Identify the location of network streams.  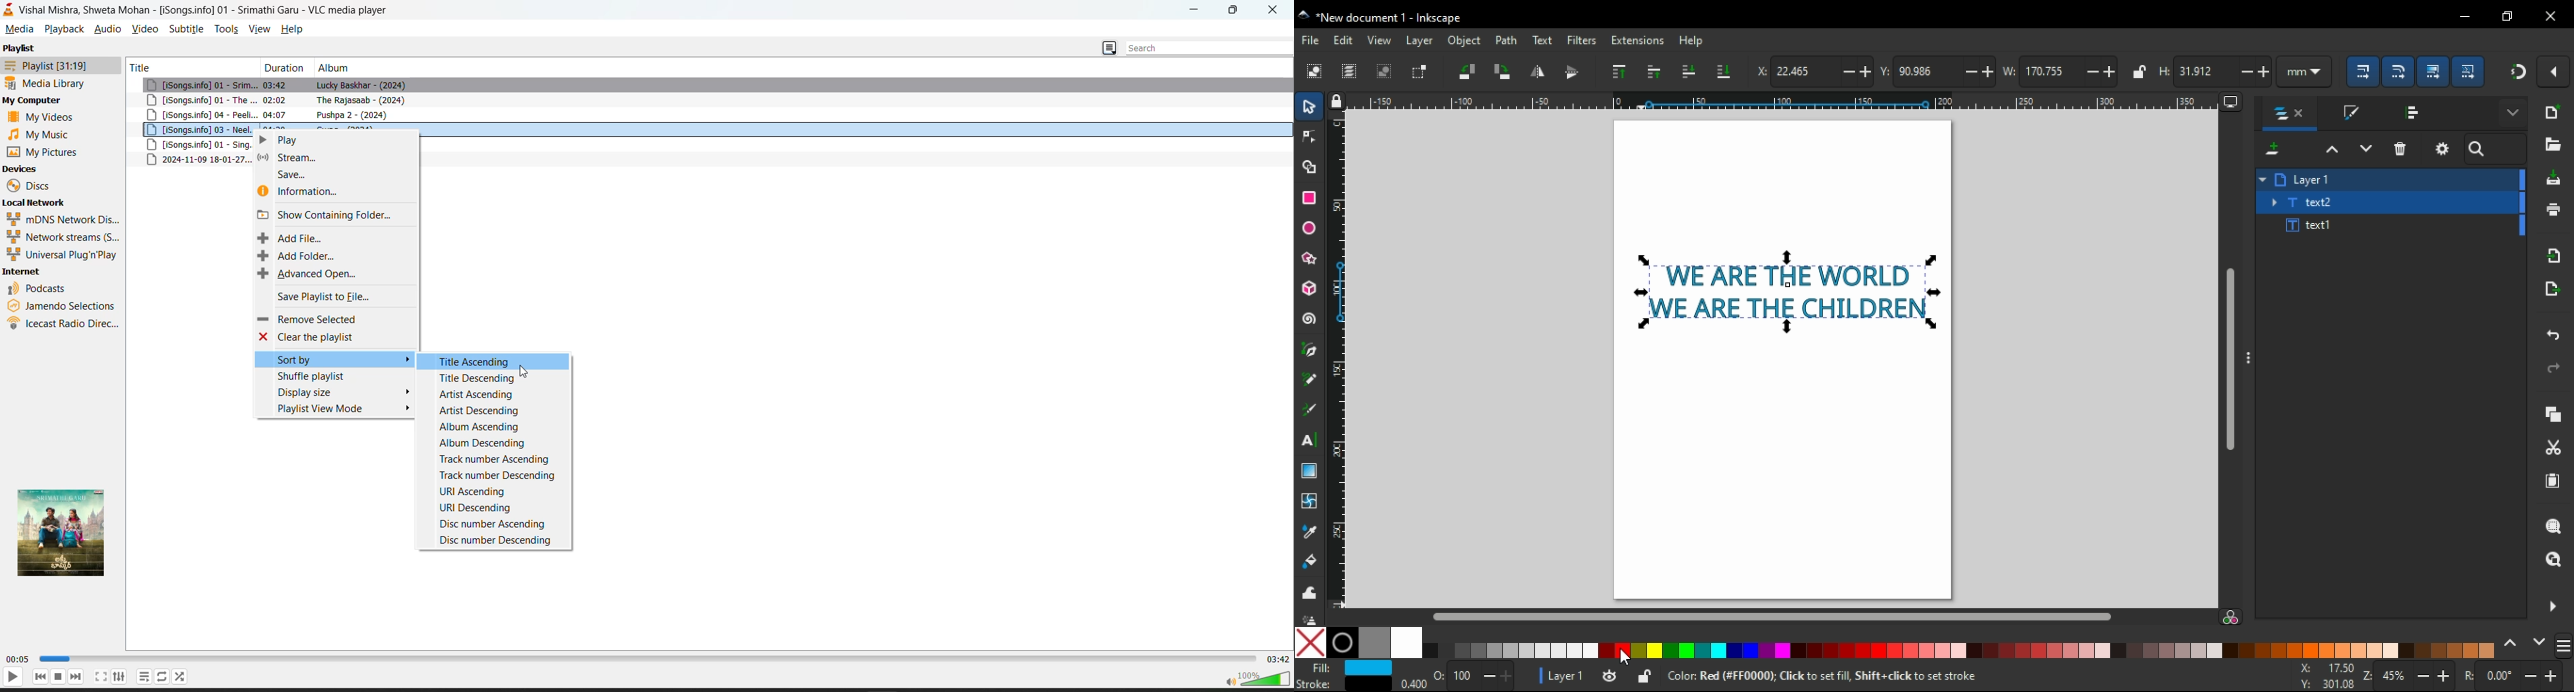
(63, 236).